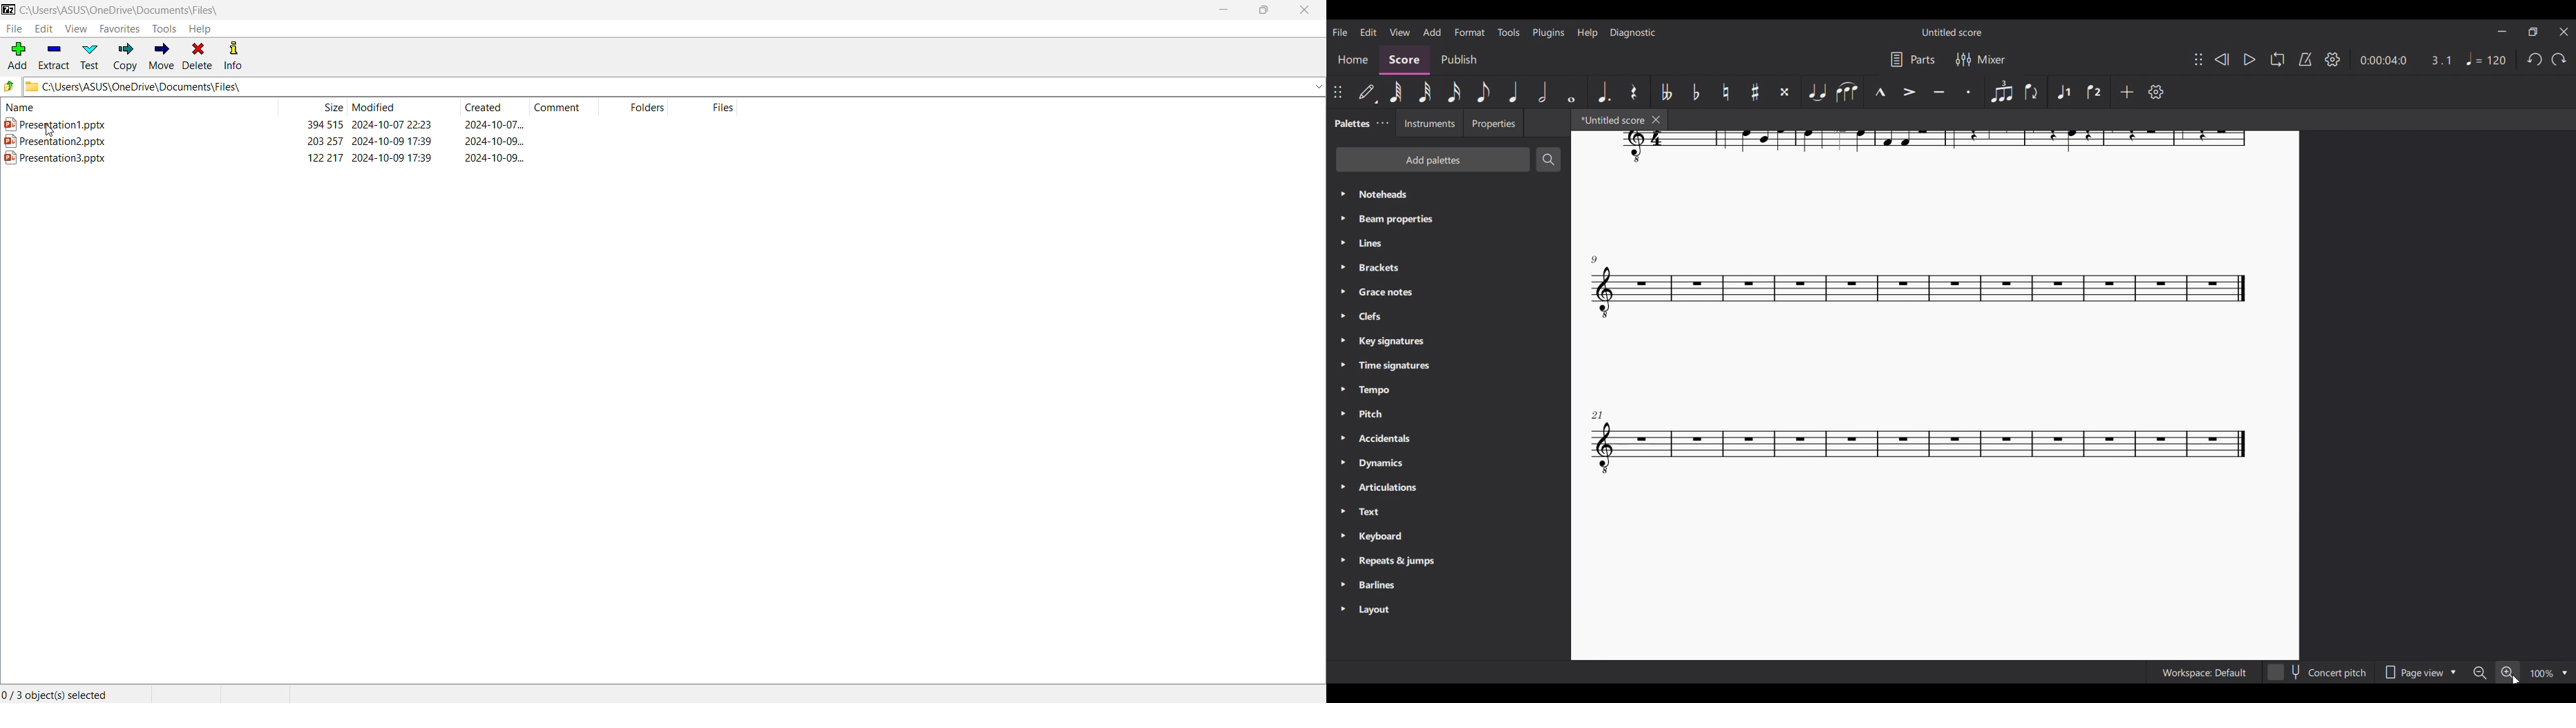 The height and width of the screenshot is (728, 2576). What do you see at coordinates (53, 54) in the screenshot?
I see `Extract` at bounding box center [53, 54].